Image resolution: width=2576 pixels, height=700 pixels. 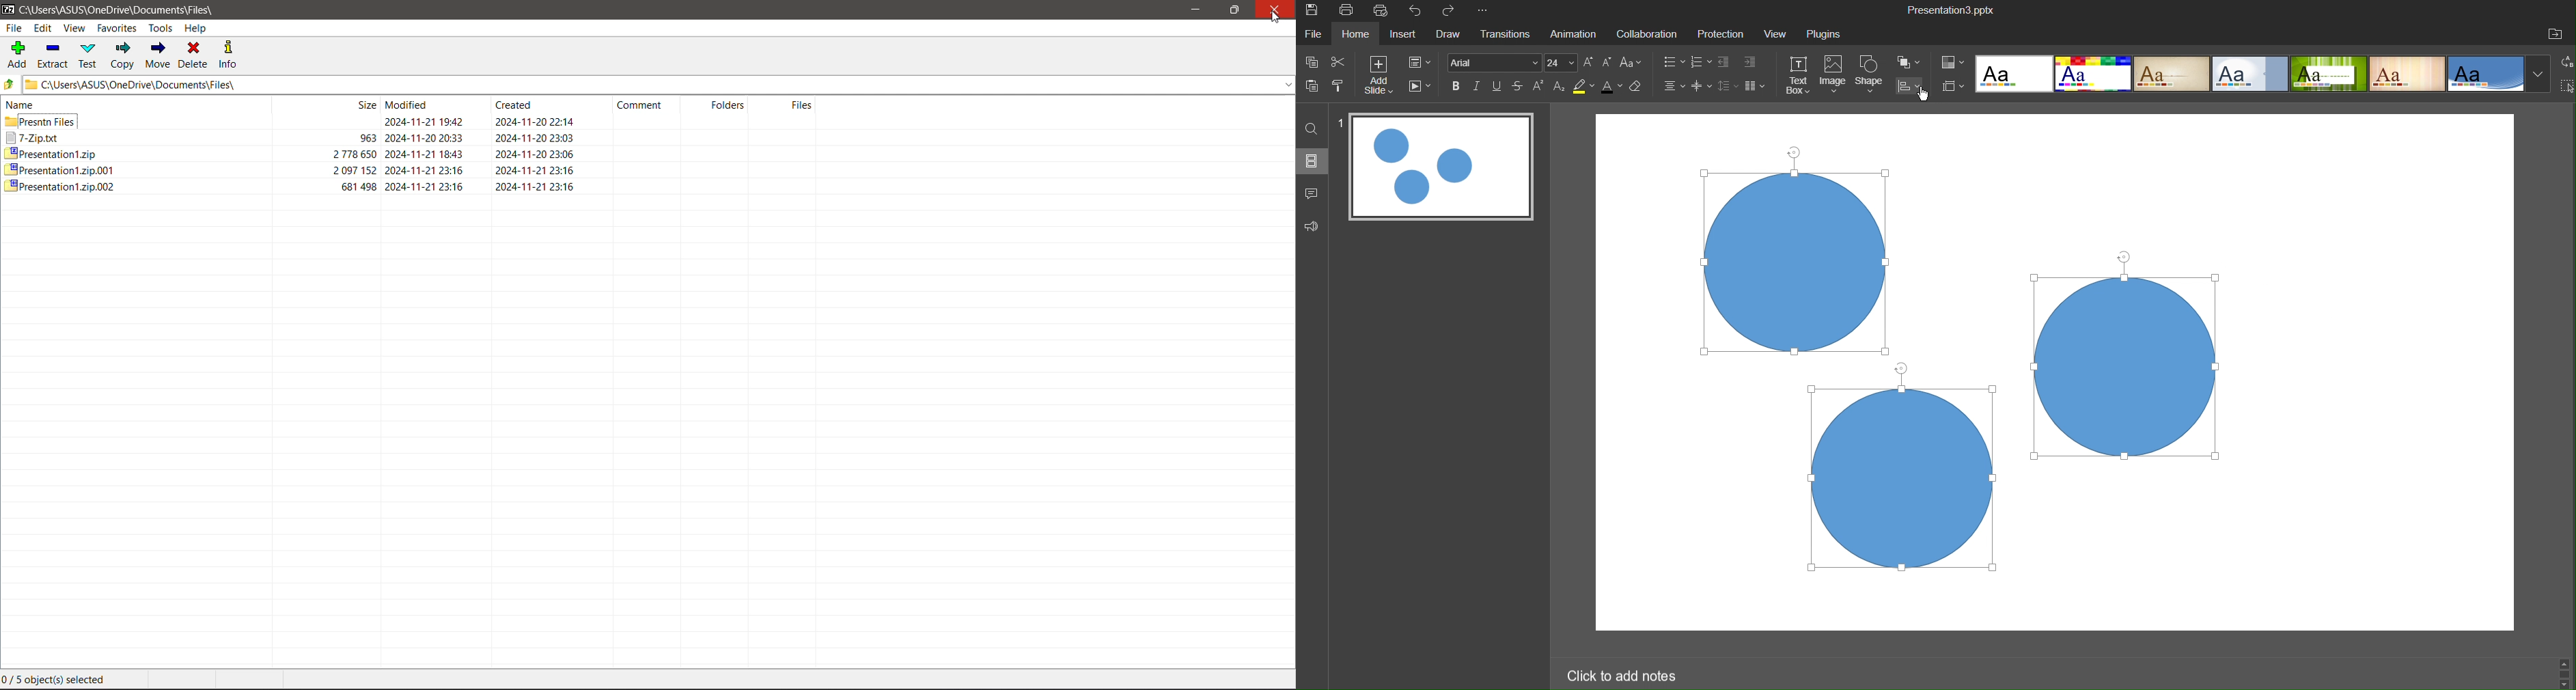 I want to click on Color, so click(x=1954, y=61).